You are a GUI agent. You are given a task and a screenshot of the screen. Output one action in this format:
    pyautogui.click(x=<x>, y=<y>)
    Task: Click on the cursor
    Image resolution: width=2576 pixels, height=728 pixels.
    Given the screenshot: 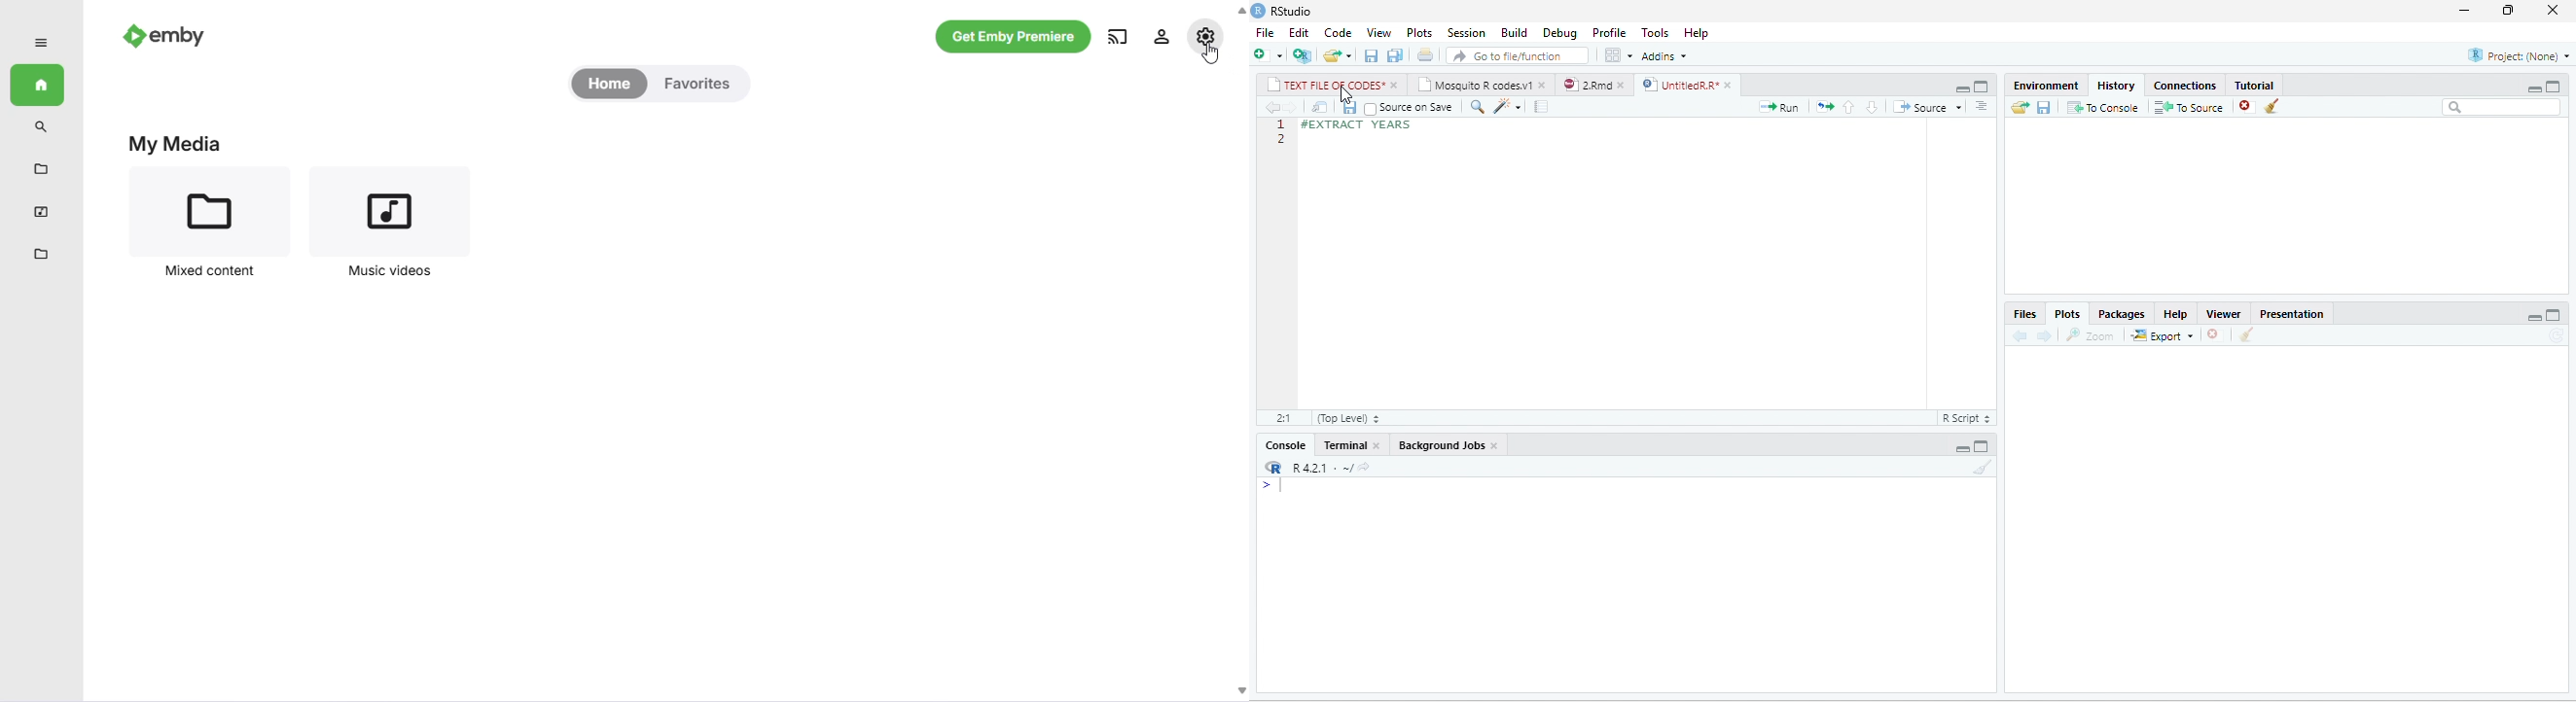 What is the action you would take?
    pyautogui.click(x=1210, y=55)
    